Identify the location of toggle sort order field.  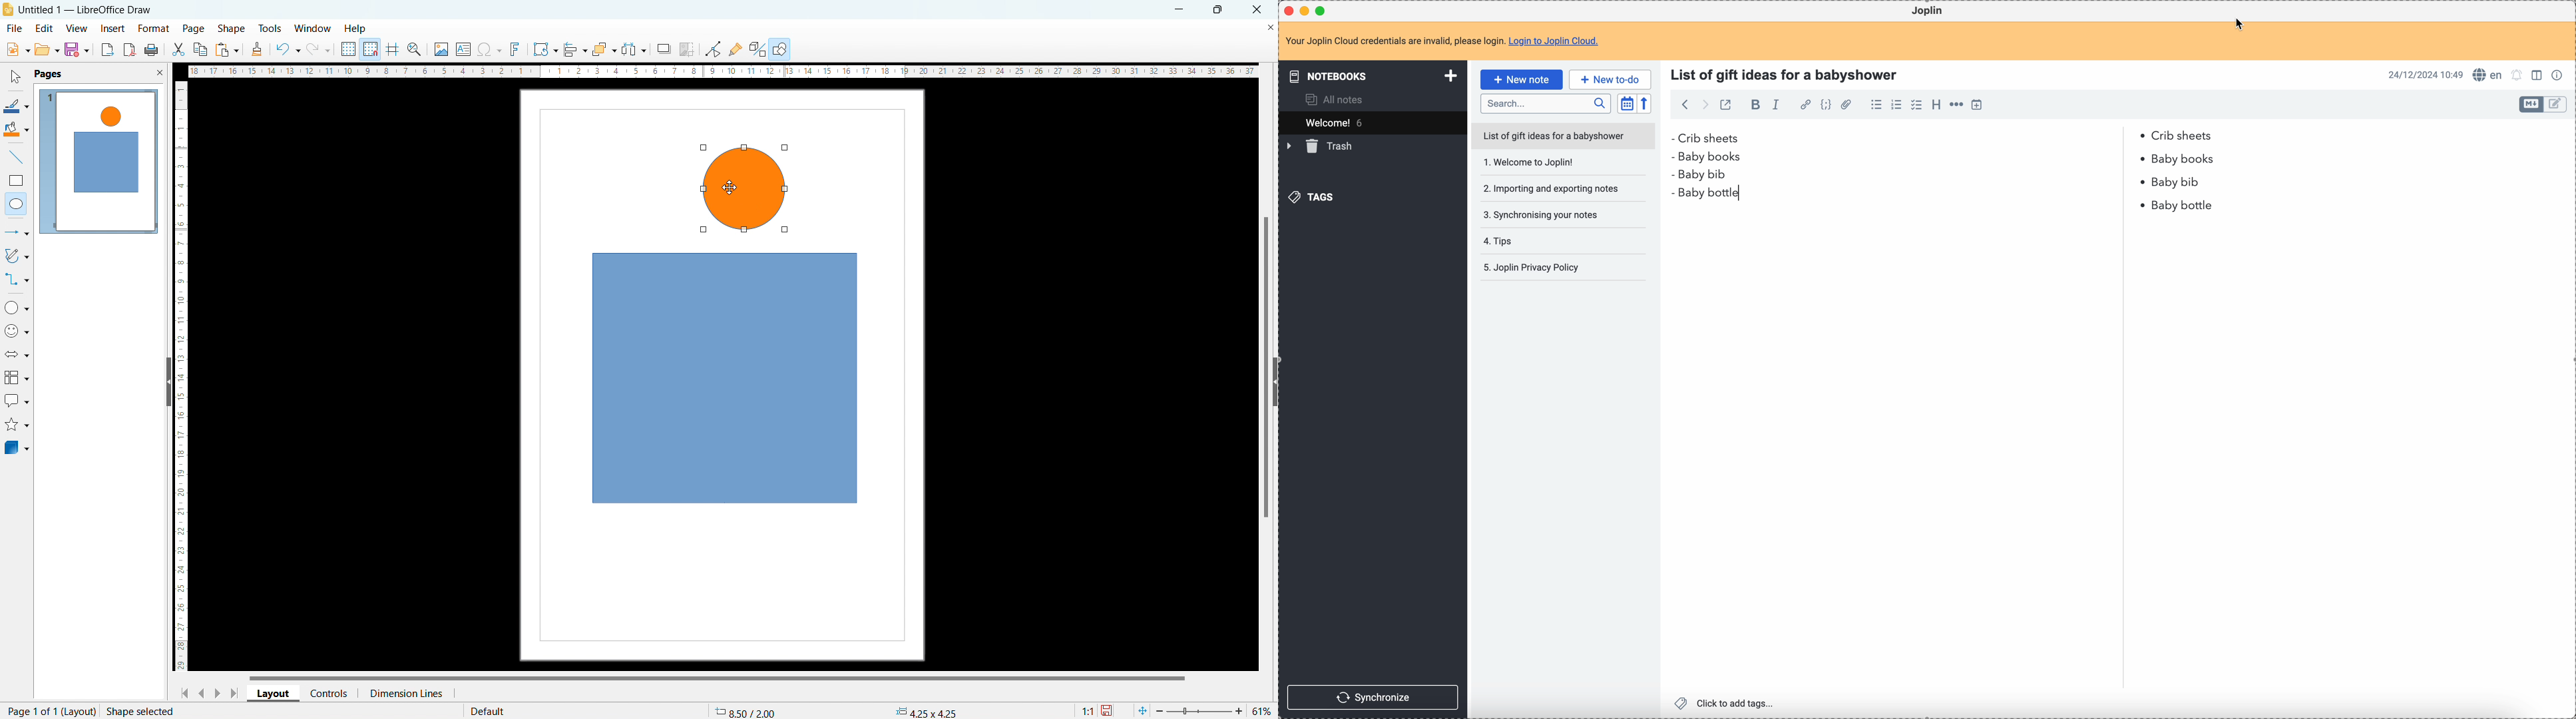
(1626, 103).